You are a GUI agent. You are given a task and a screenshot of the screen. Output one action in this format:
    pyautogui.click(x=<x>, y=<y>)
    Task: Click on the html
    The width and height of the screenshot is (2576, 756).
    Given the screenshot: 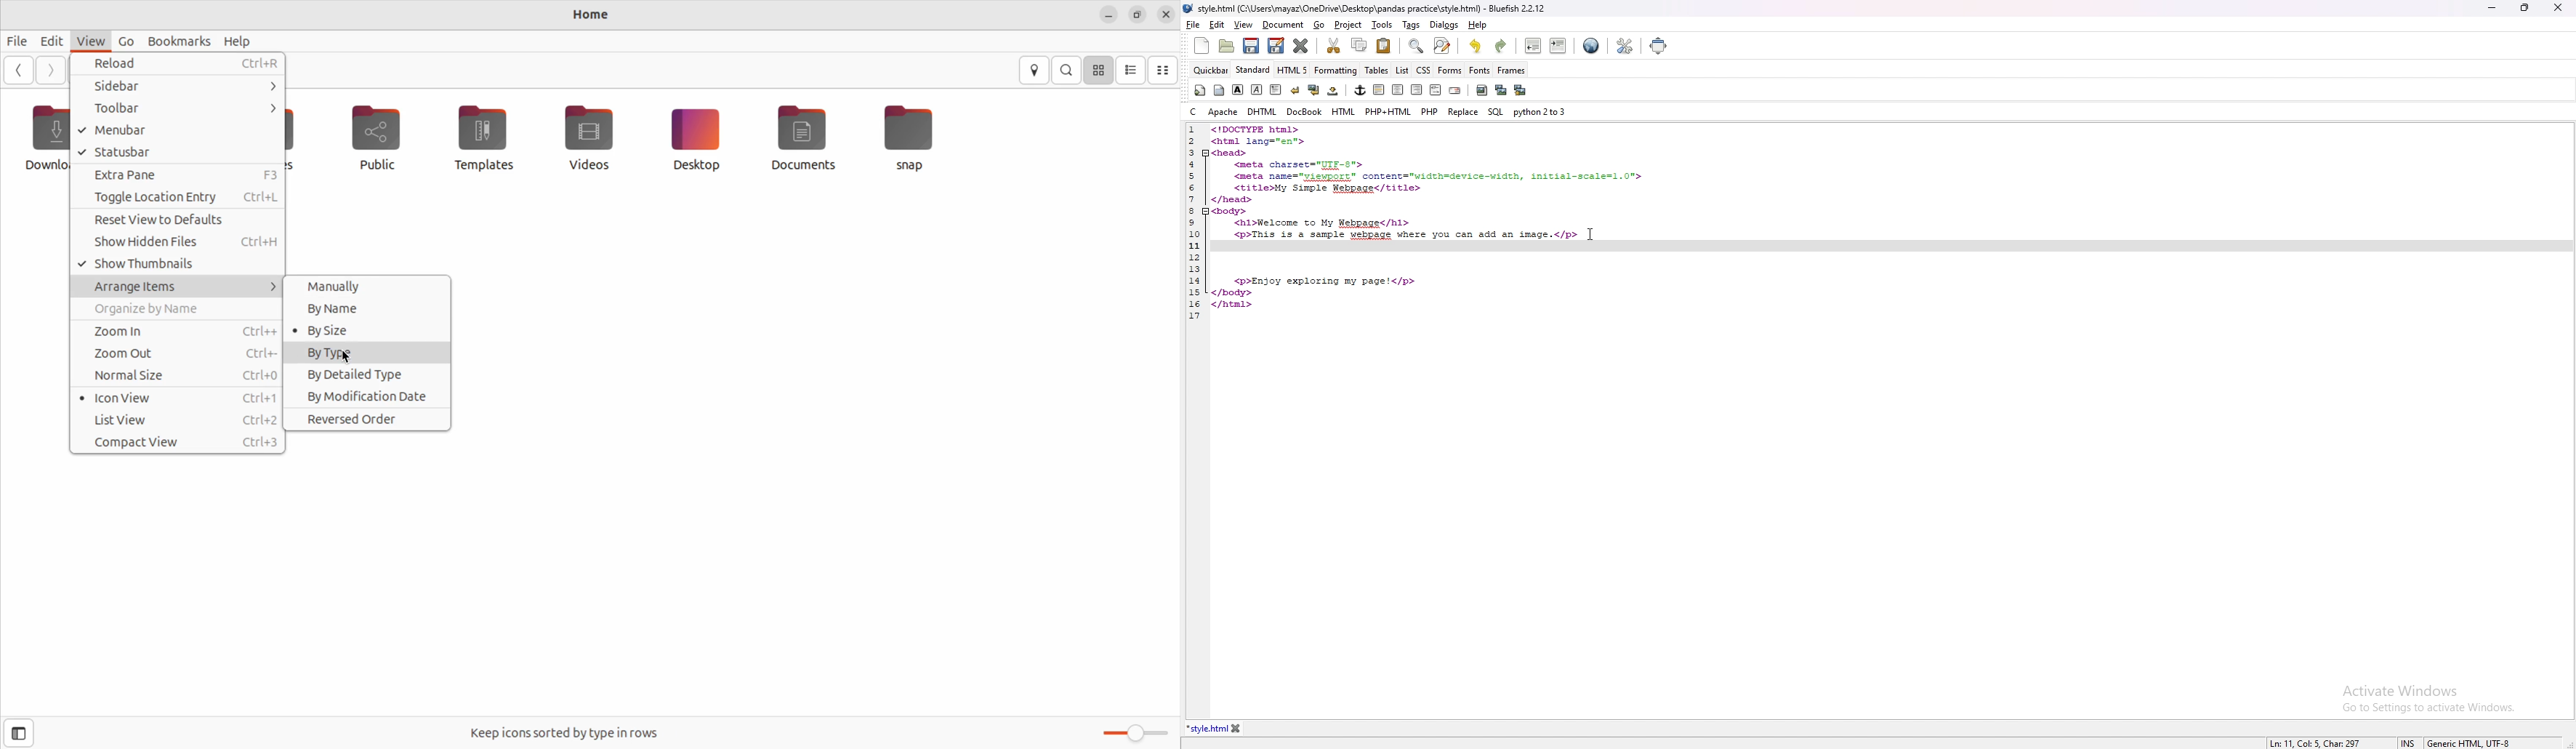 What is the action you would take?
    pyautogui.click(x=1344, y=112)
    